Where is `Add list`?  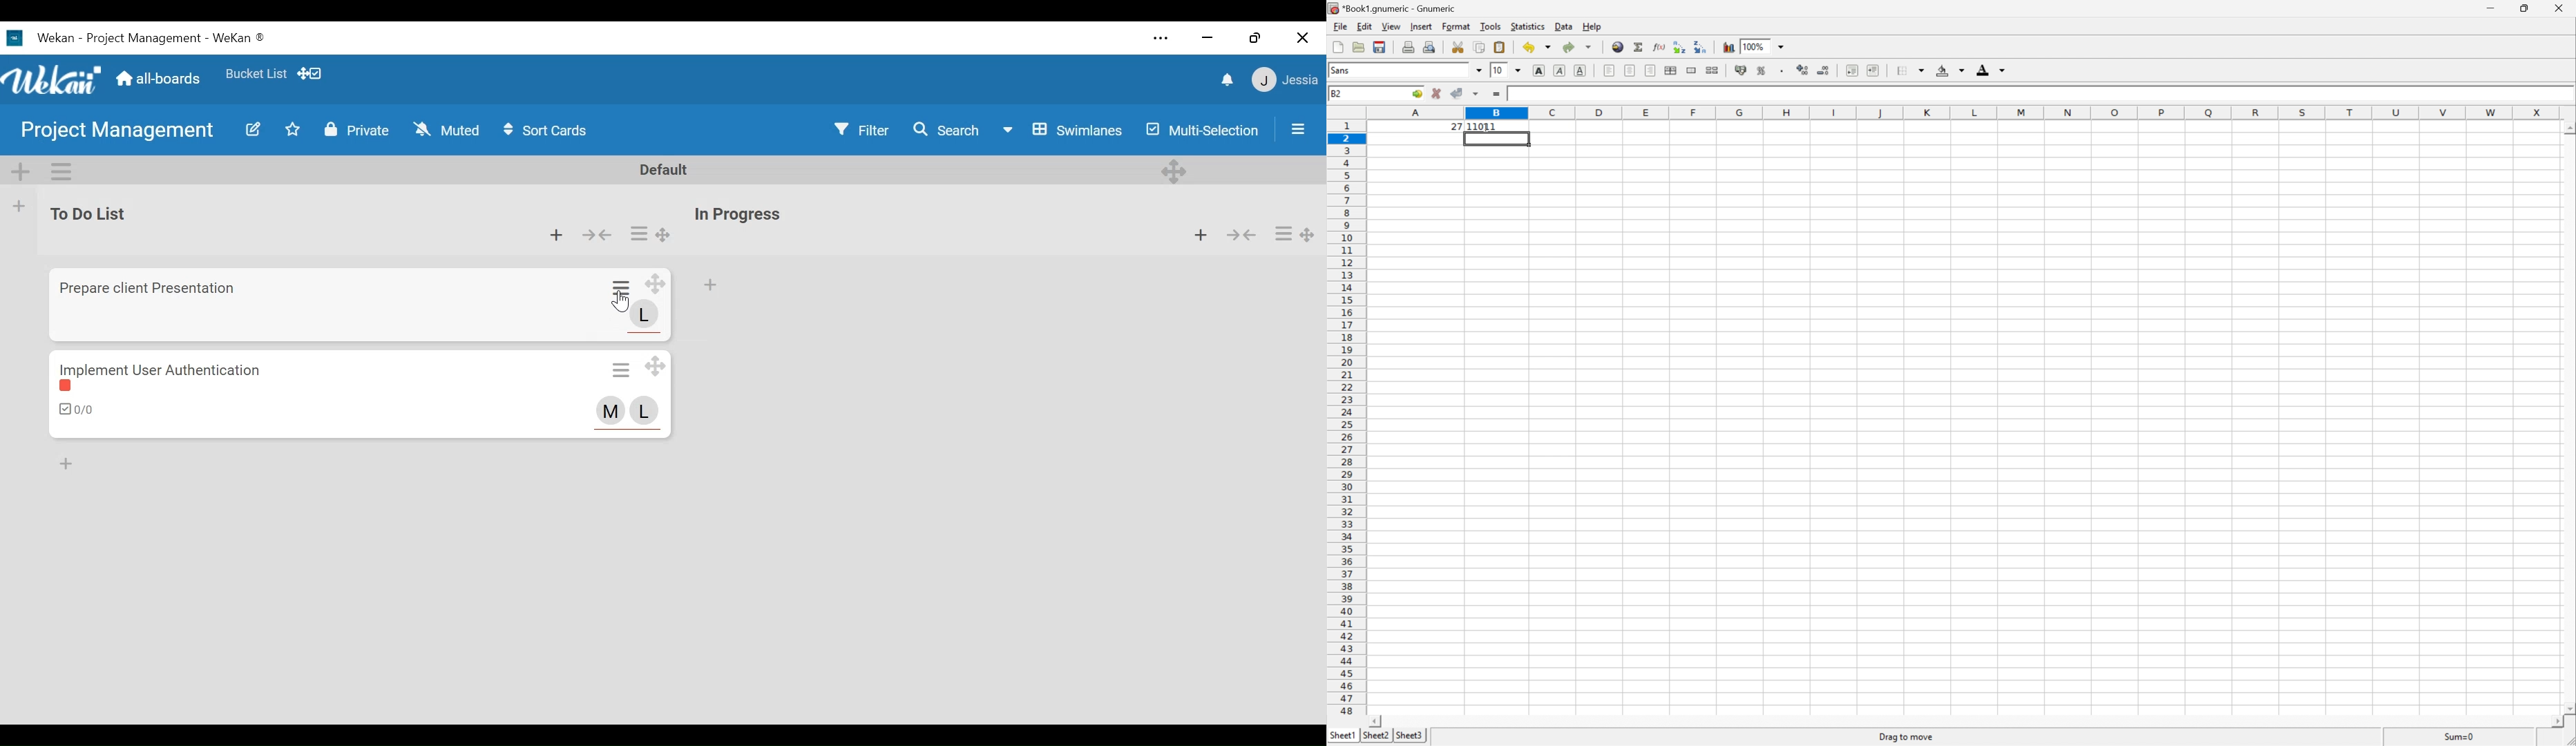
Add list is located at coordinates (21, 206).